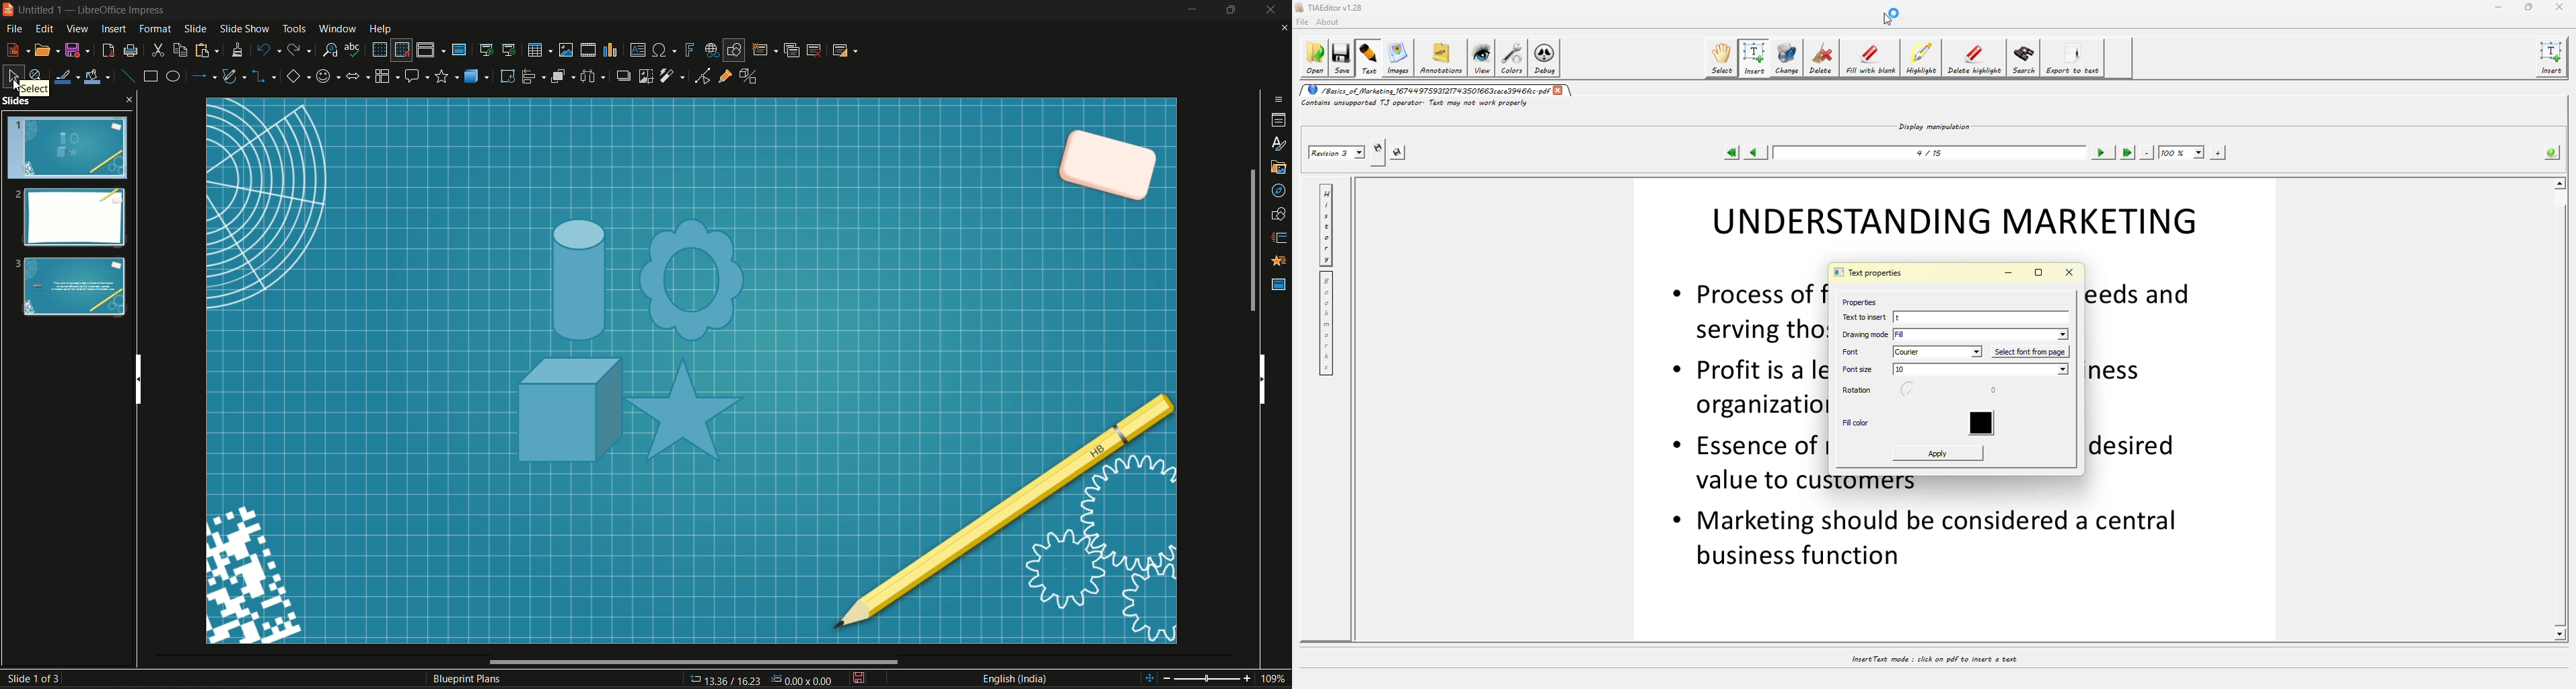  Describe the element at coordinates (45, 29) in the screenshot. I see `Edit` at that location.